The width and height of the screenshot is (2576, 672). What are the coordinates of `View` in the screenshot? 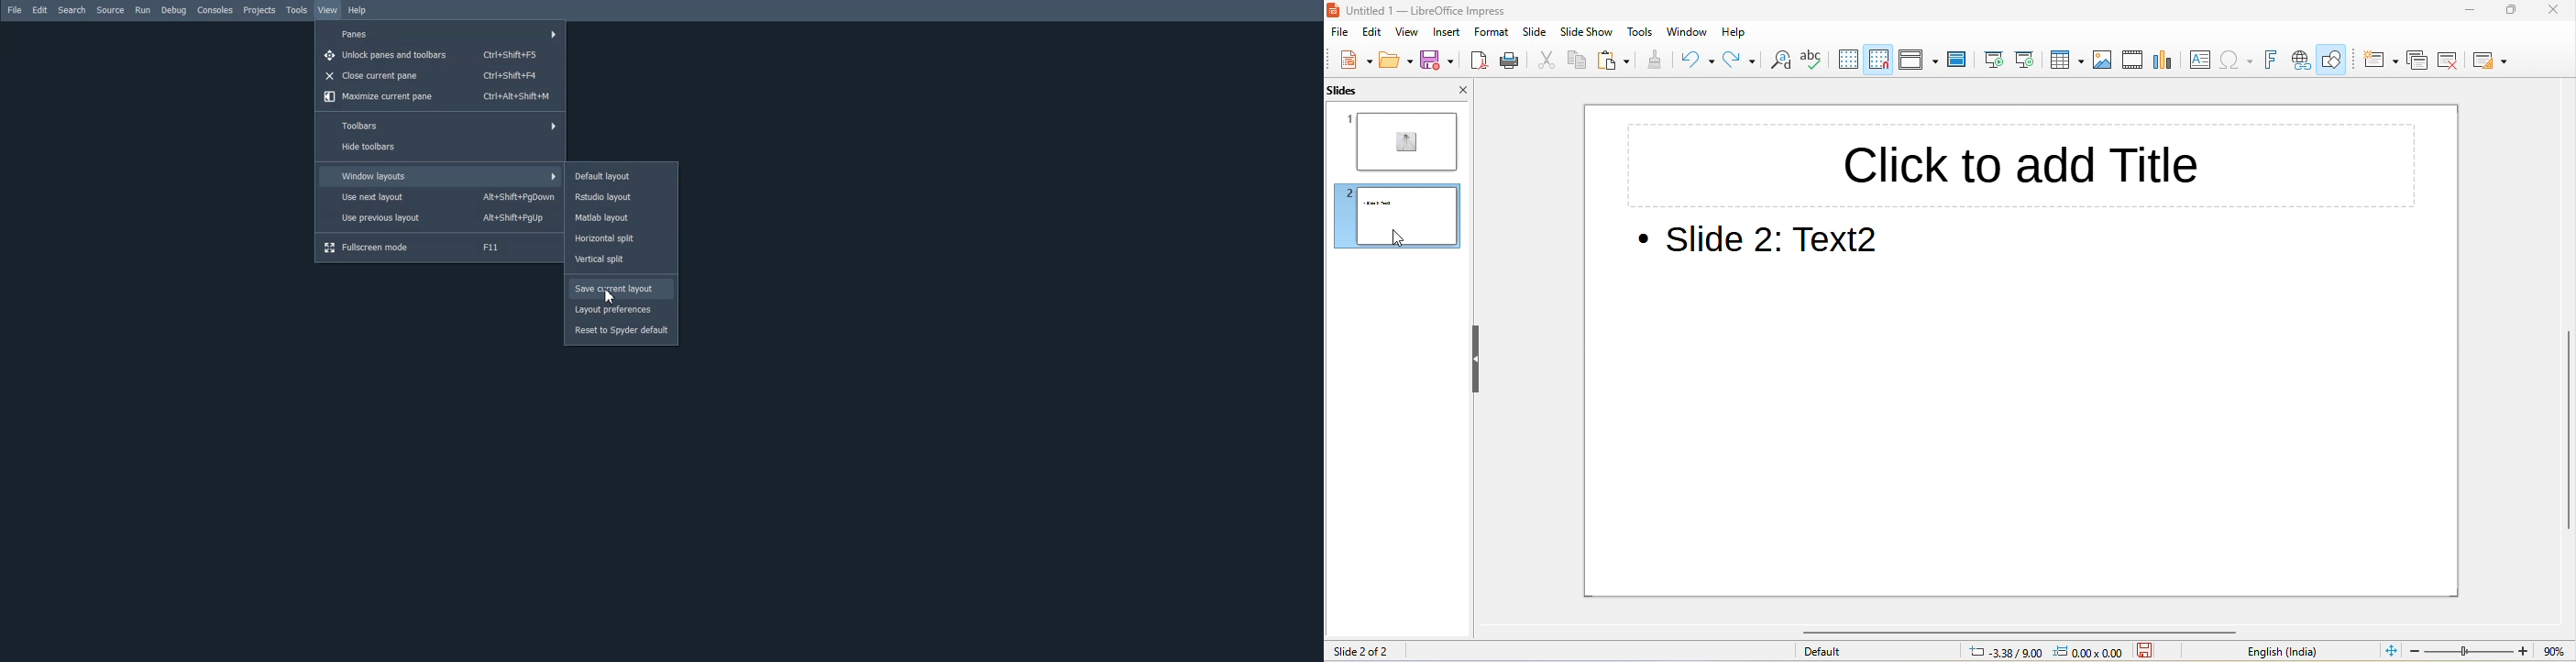 It's located at (328, 10).